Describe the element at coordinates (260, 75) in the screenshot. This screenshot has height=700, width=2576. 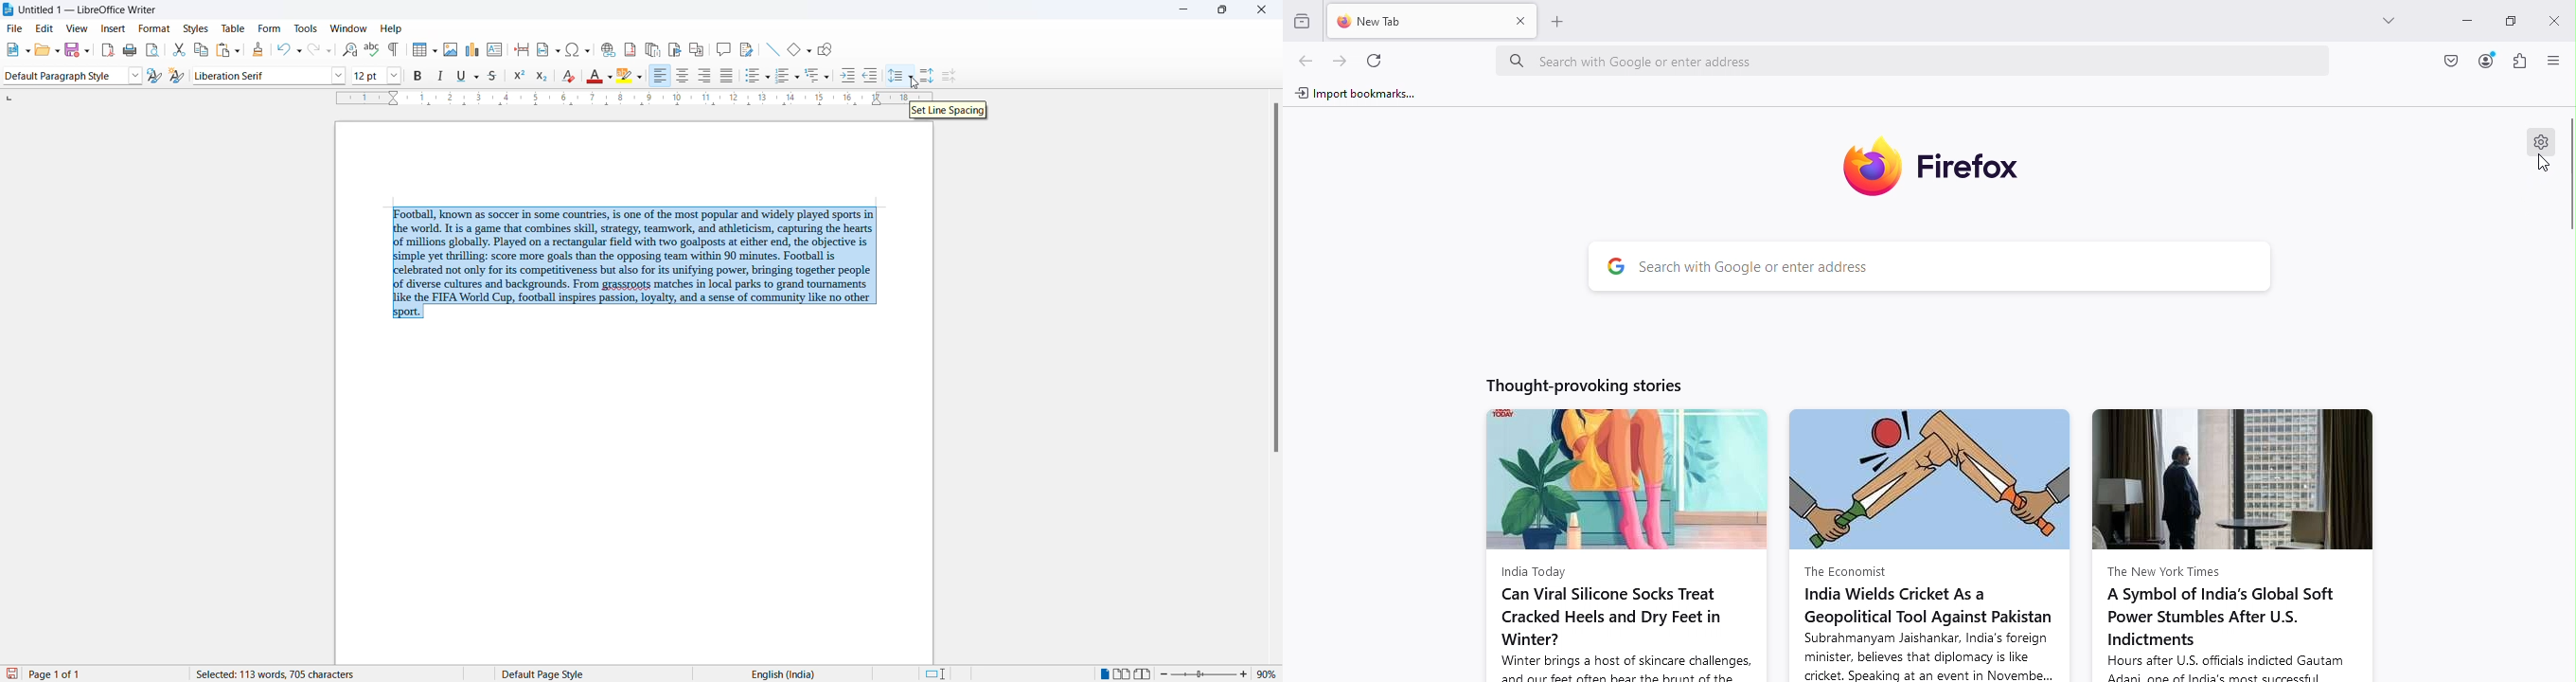
I see `font name` at that location.